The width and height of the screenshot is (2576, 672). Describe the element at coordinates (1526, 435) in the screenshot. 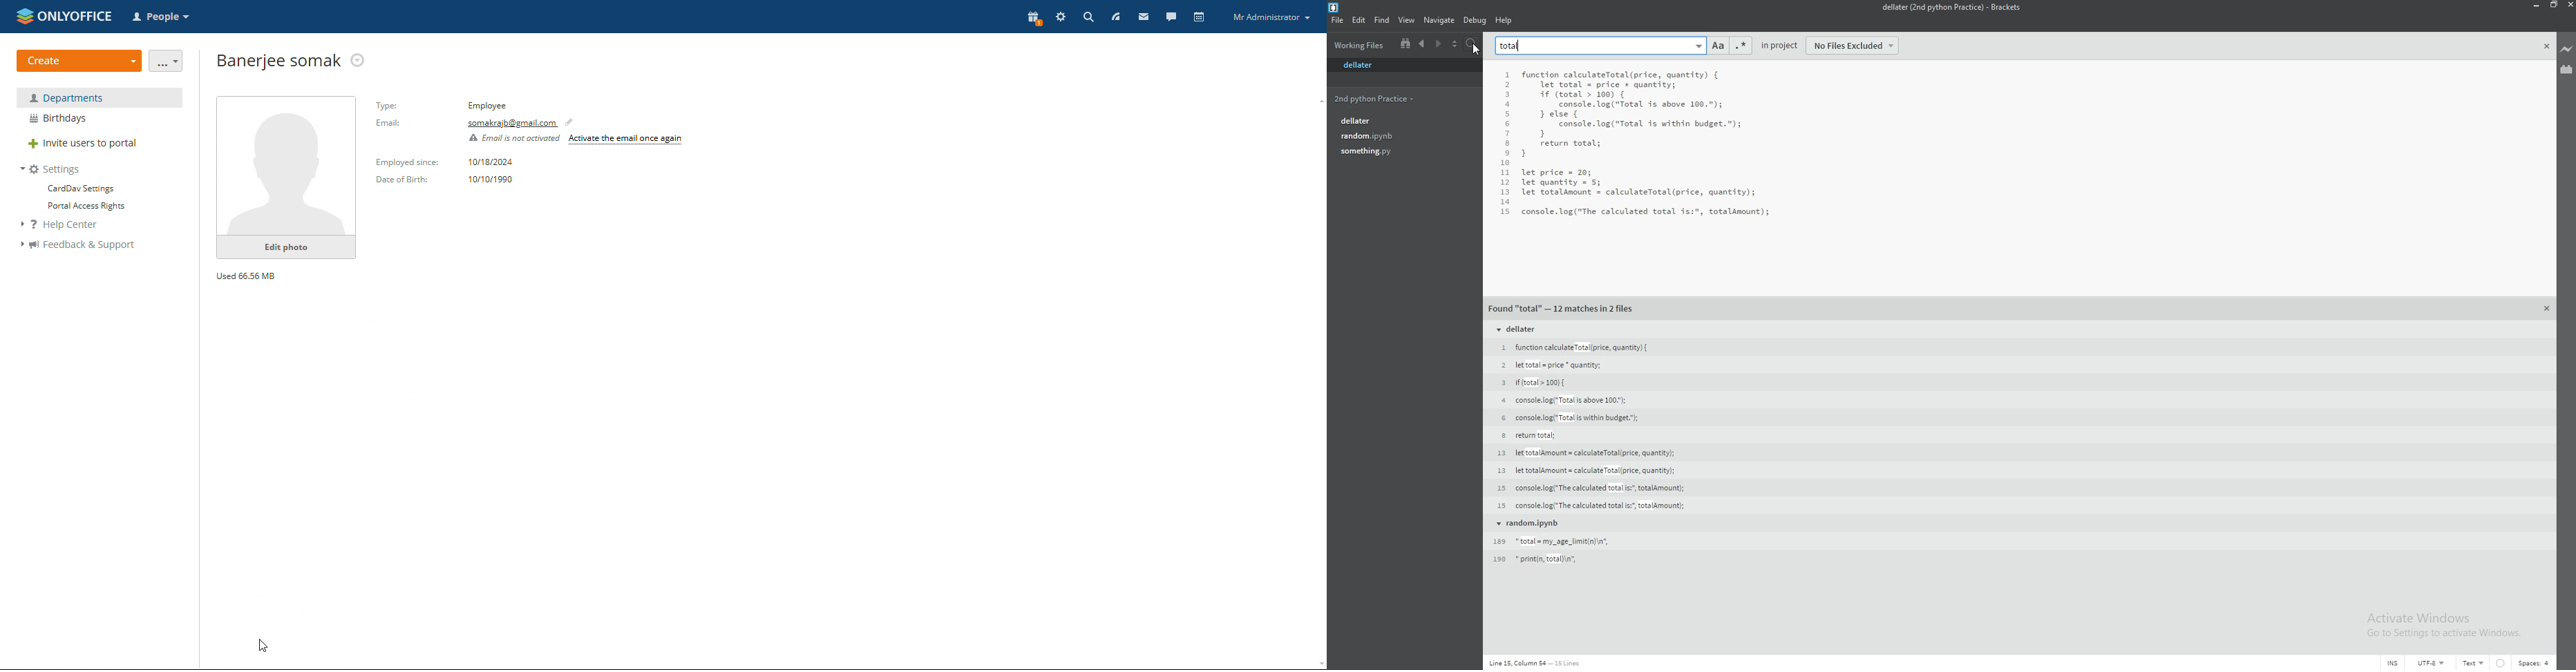

I see `8 return total;` at that location.